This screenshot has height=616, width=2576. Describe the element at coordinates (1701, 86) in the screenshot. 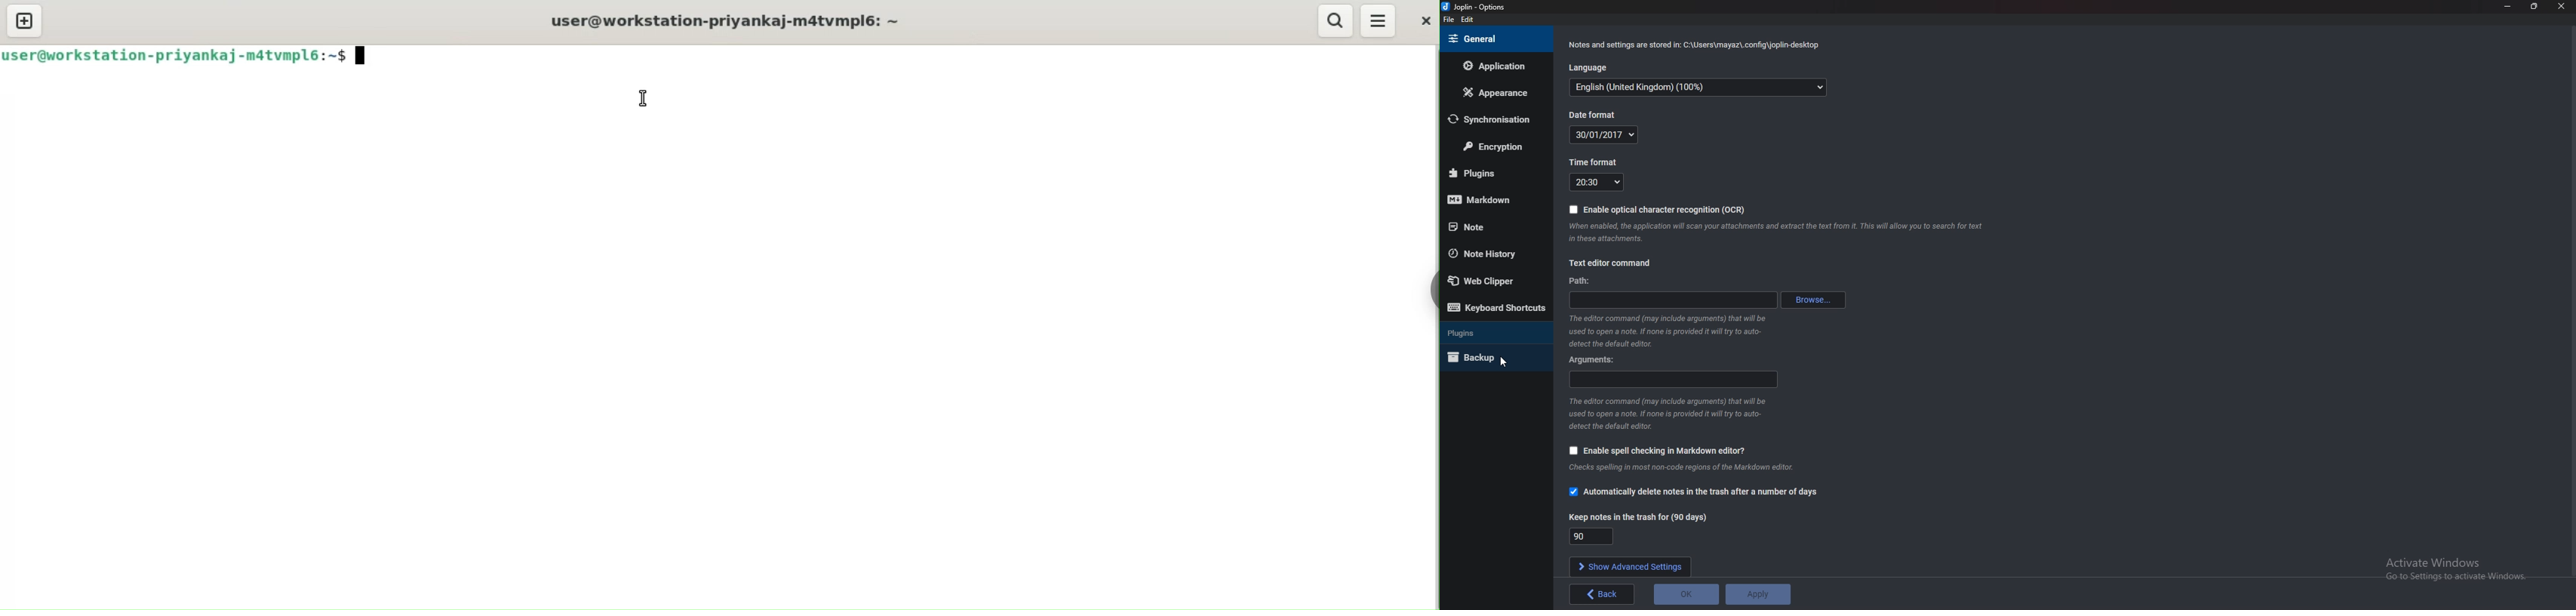

I see `language` at that location.